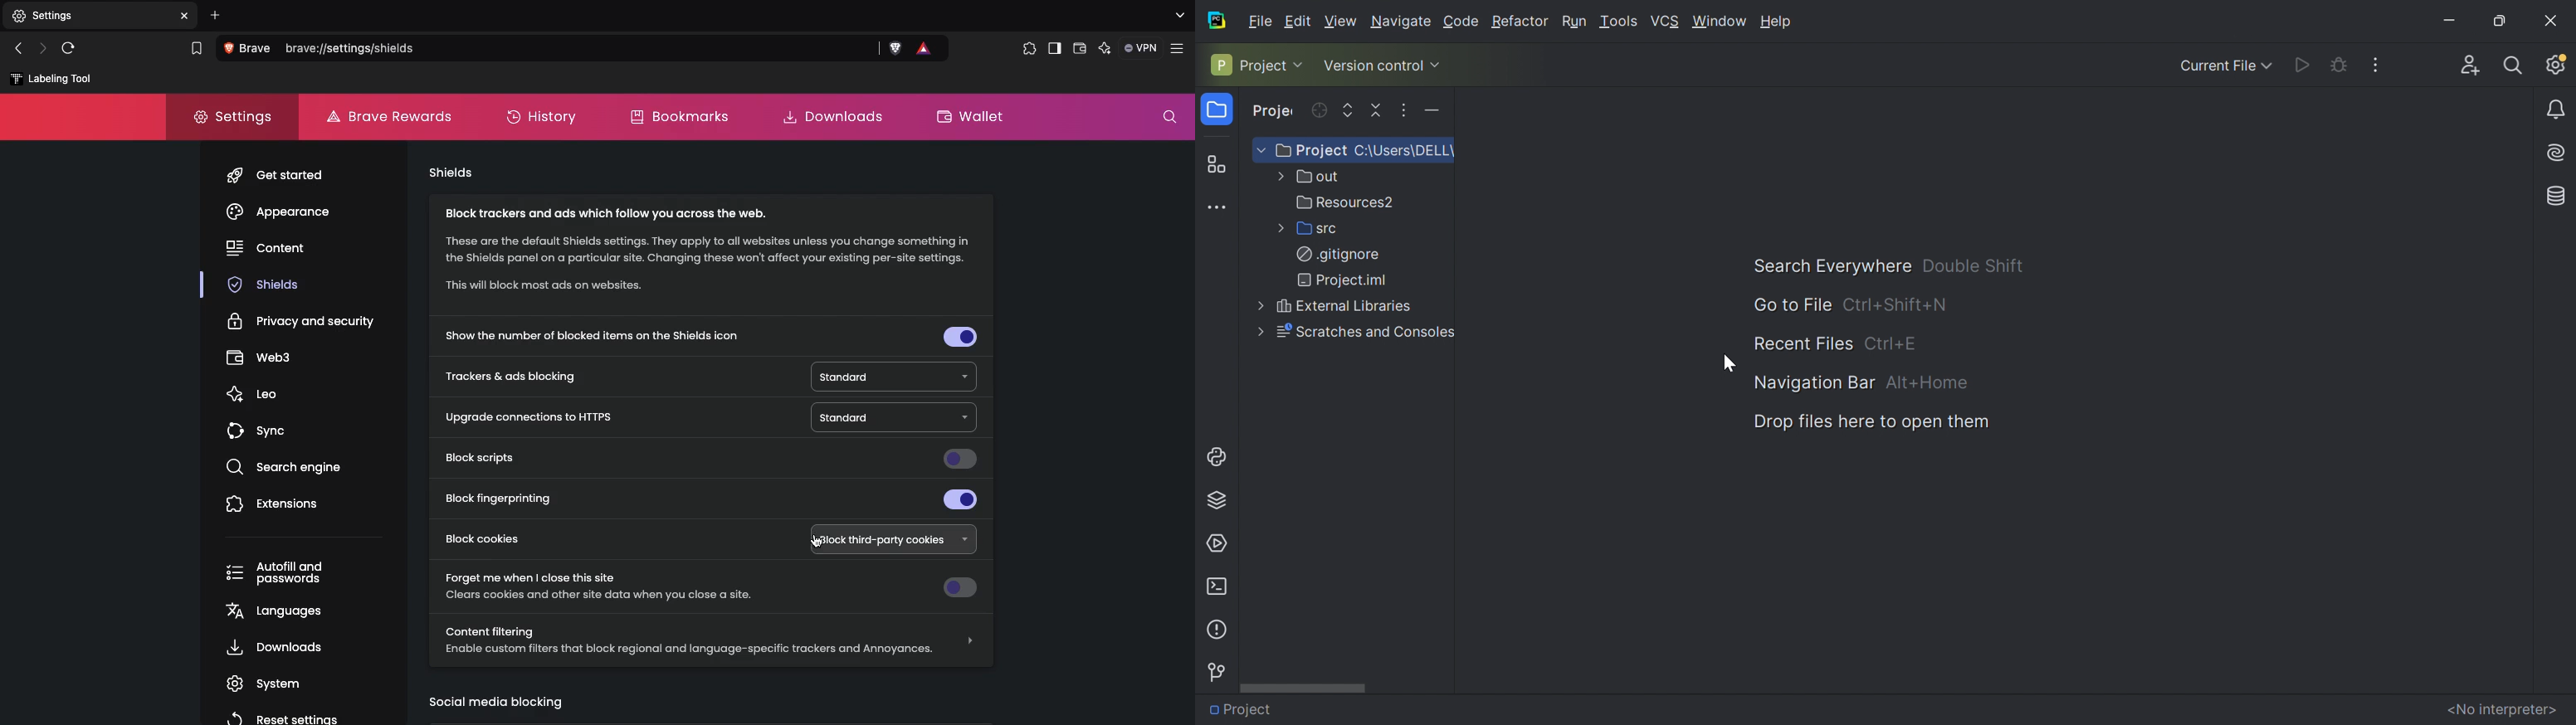 This screenshot has width=2576, height=728. I want to click on Version control, so click(1372, 68).